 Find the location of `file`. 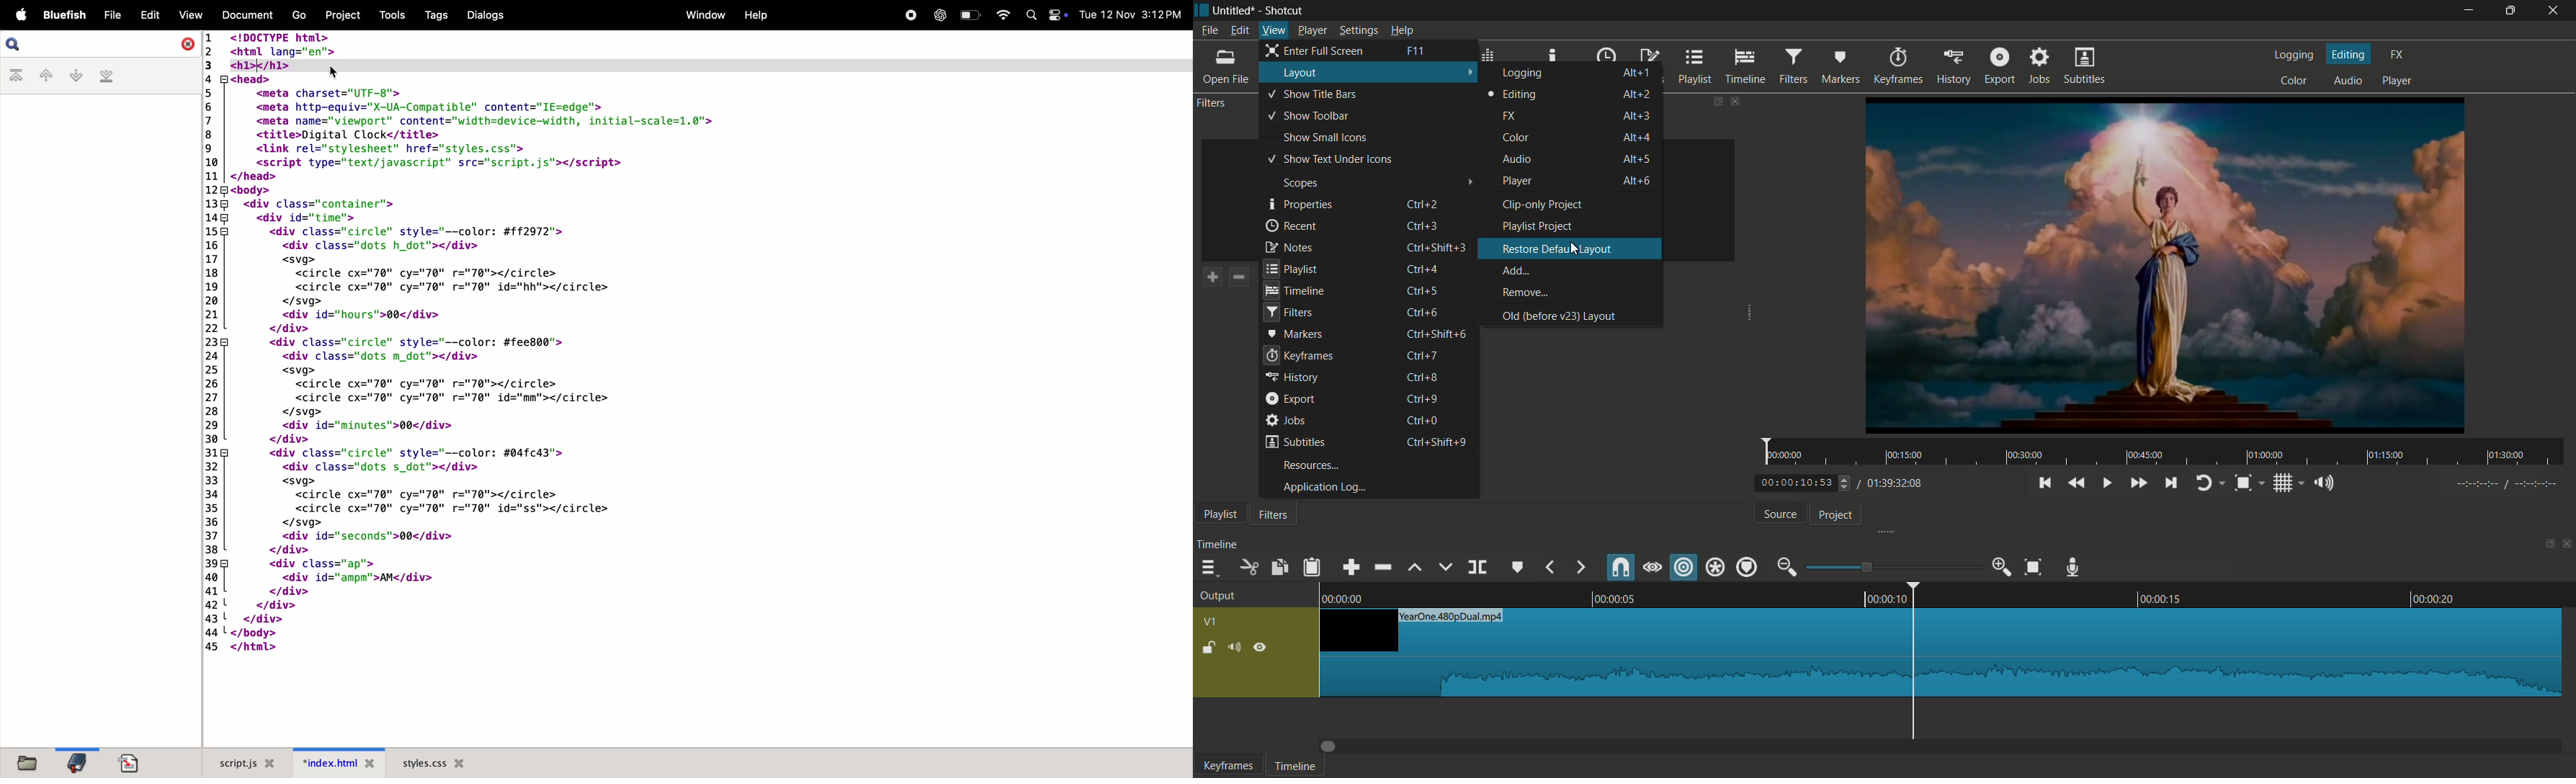

file is located at coordinates (112, 15).